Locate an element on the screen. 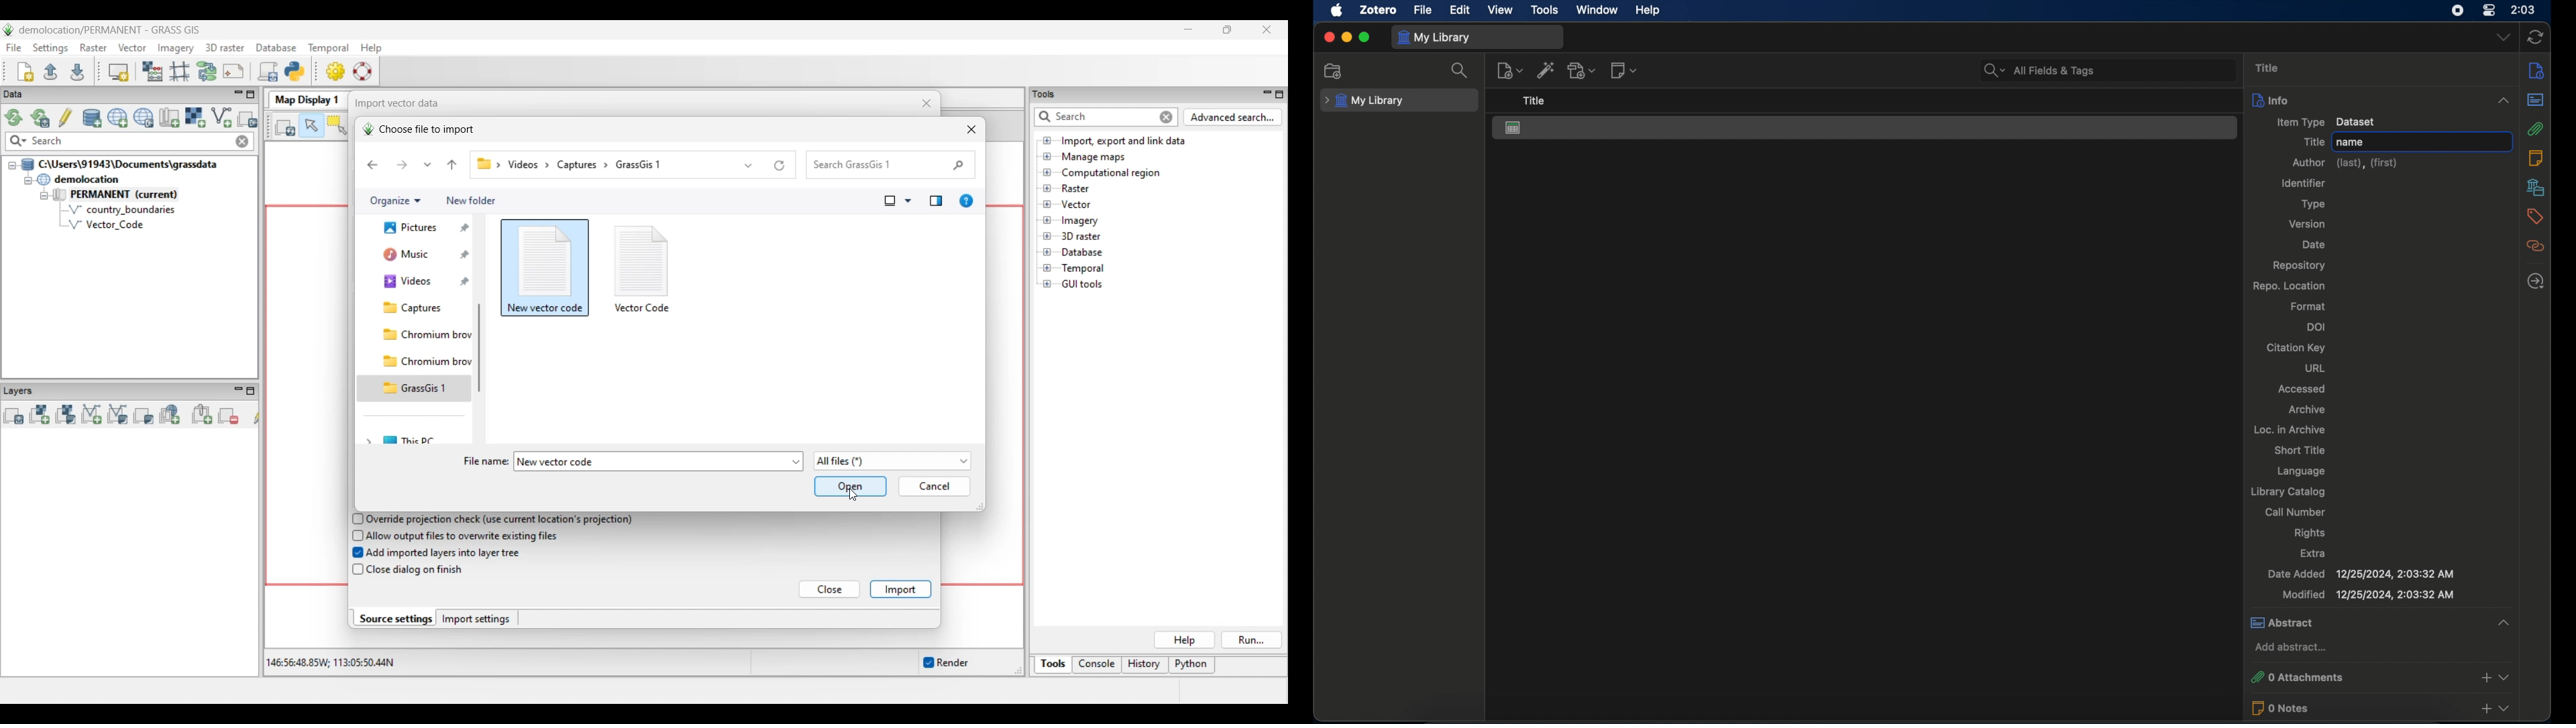 The height and width of the screenshot is (728, 2576). new notes is located at coordinates (1625, 70).